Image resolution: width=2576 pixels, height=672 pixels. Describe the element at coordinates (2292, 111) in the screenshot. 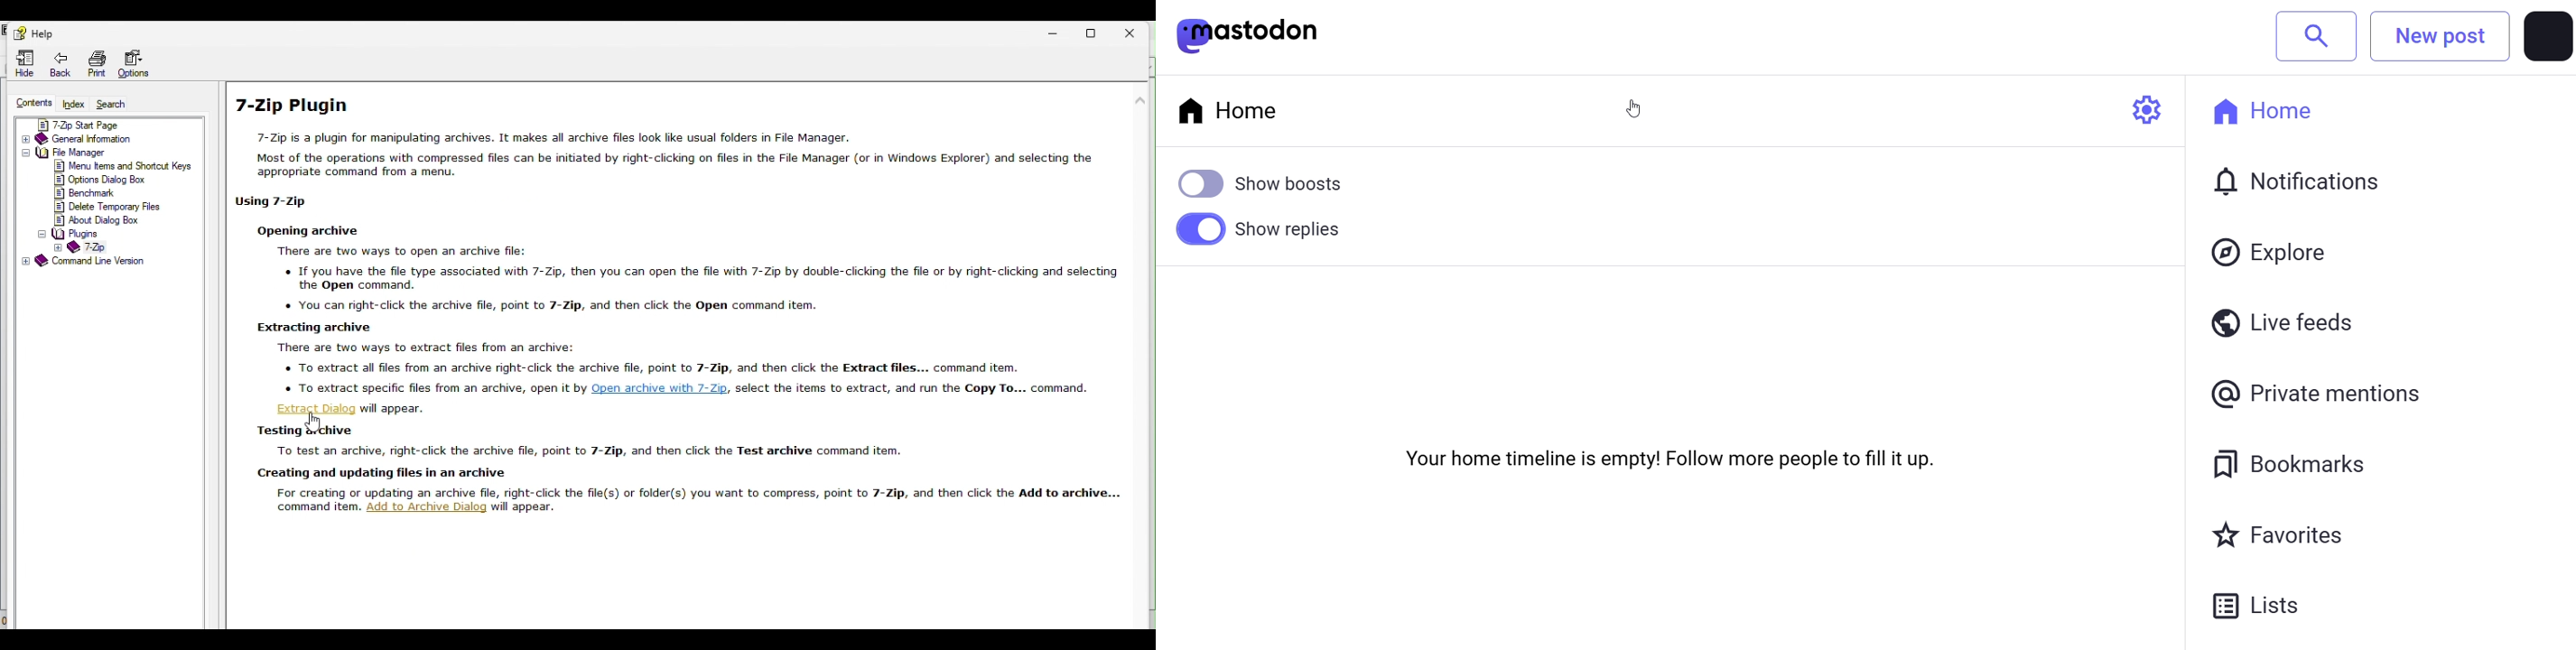

I see `home` at that location.